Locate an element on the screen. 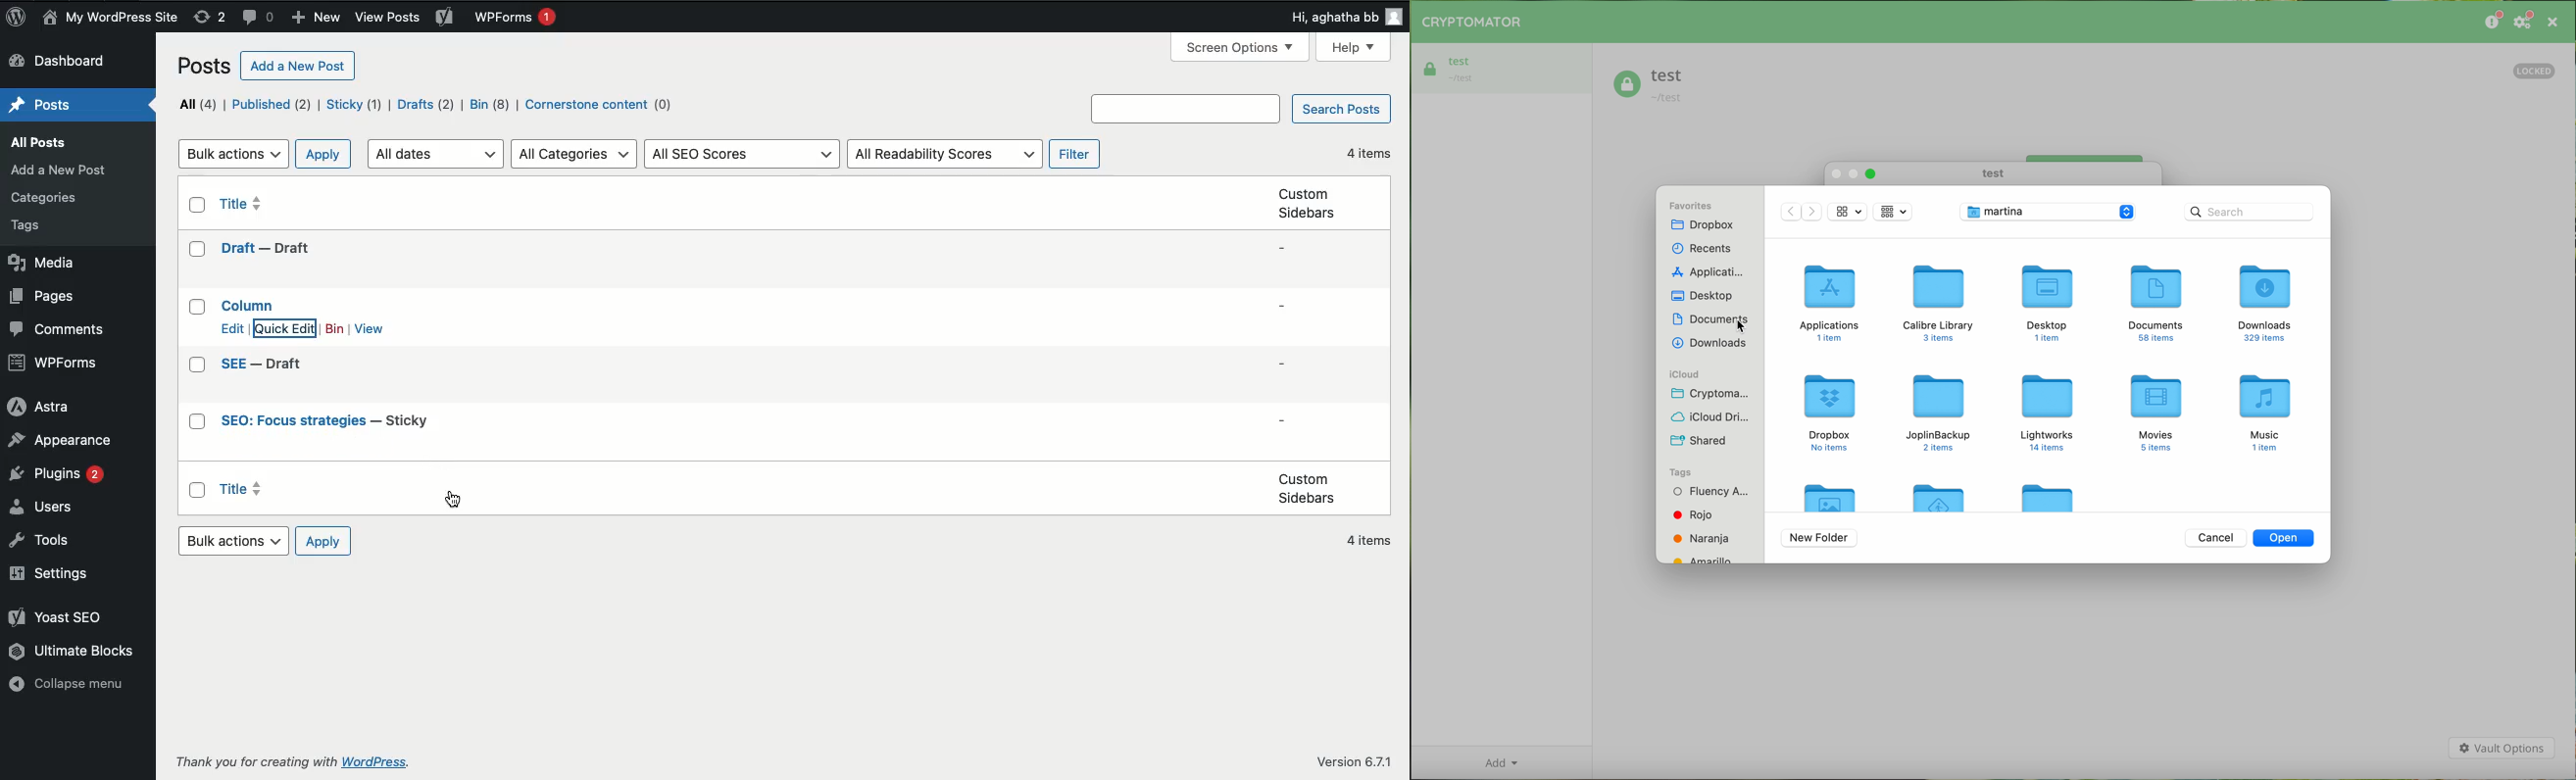  Lightworks is located at coordinates (2047, 413).